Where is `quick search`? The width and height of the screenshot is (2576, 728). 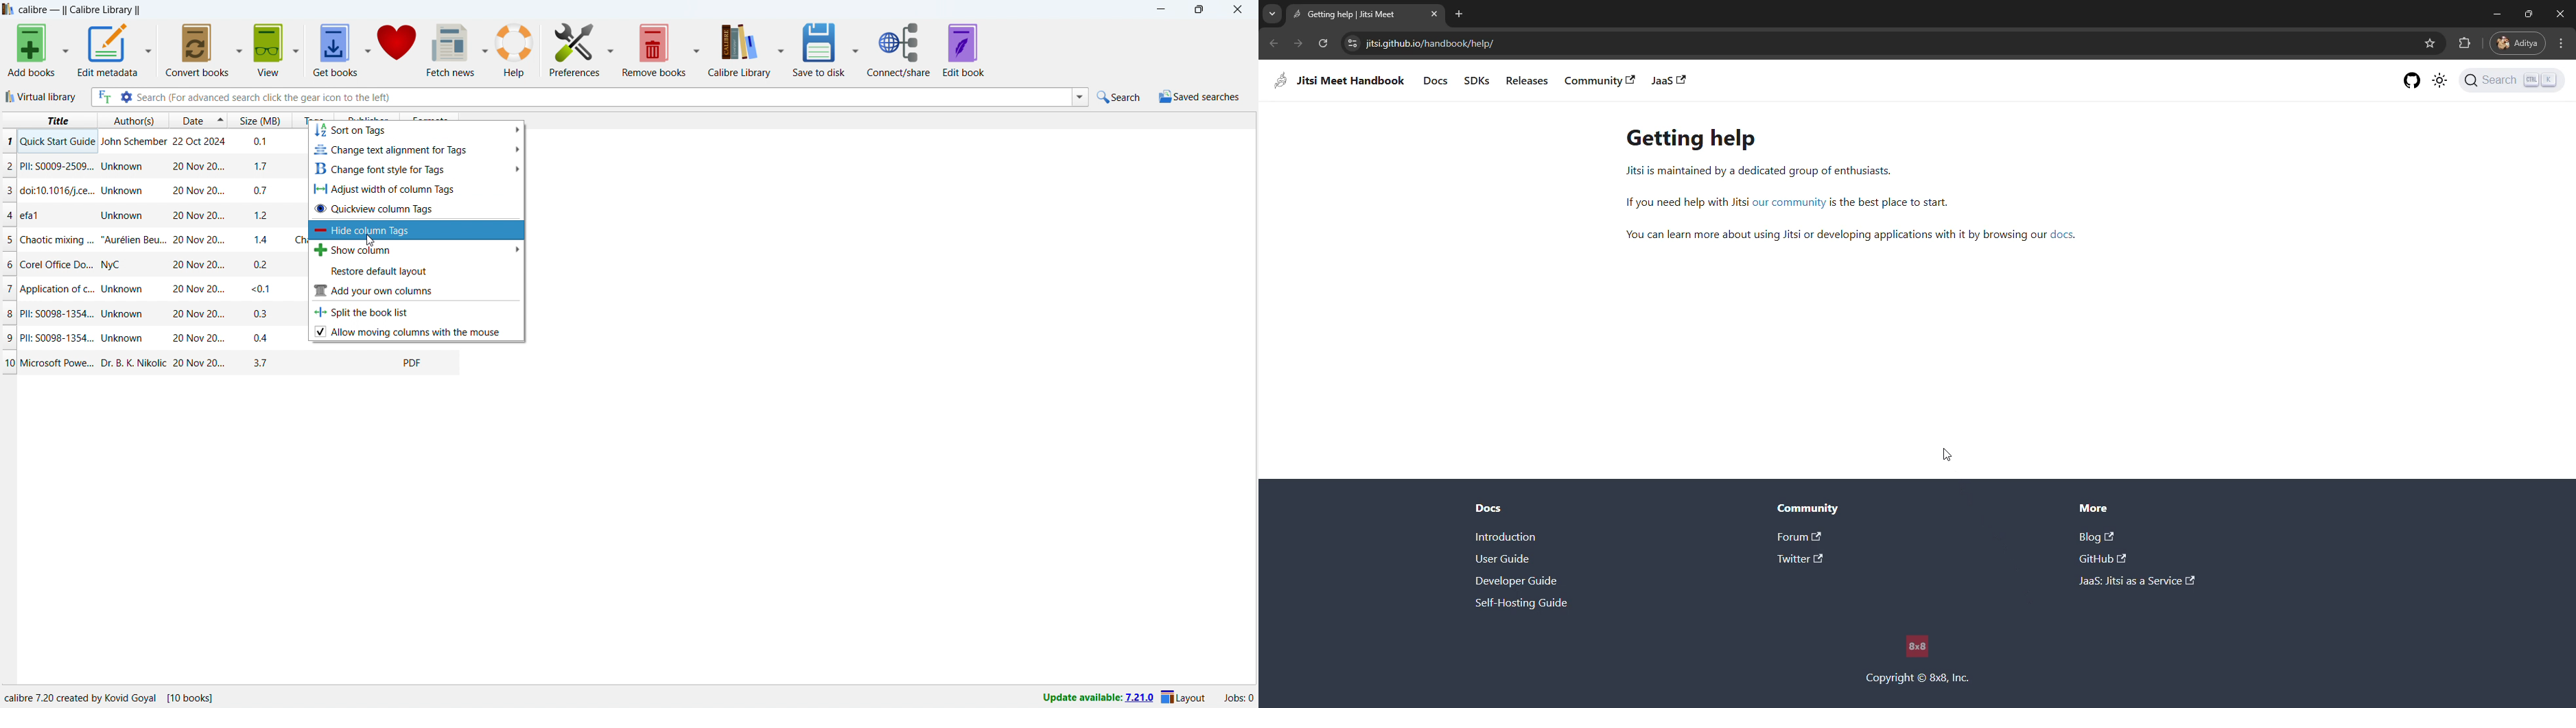 quick search is located at coordinates (1120, 96).